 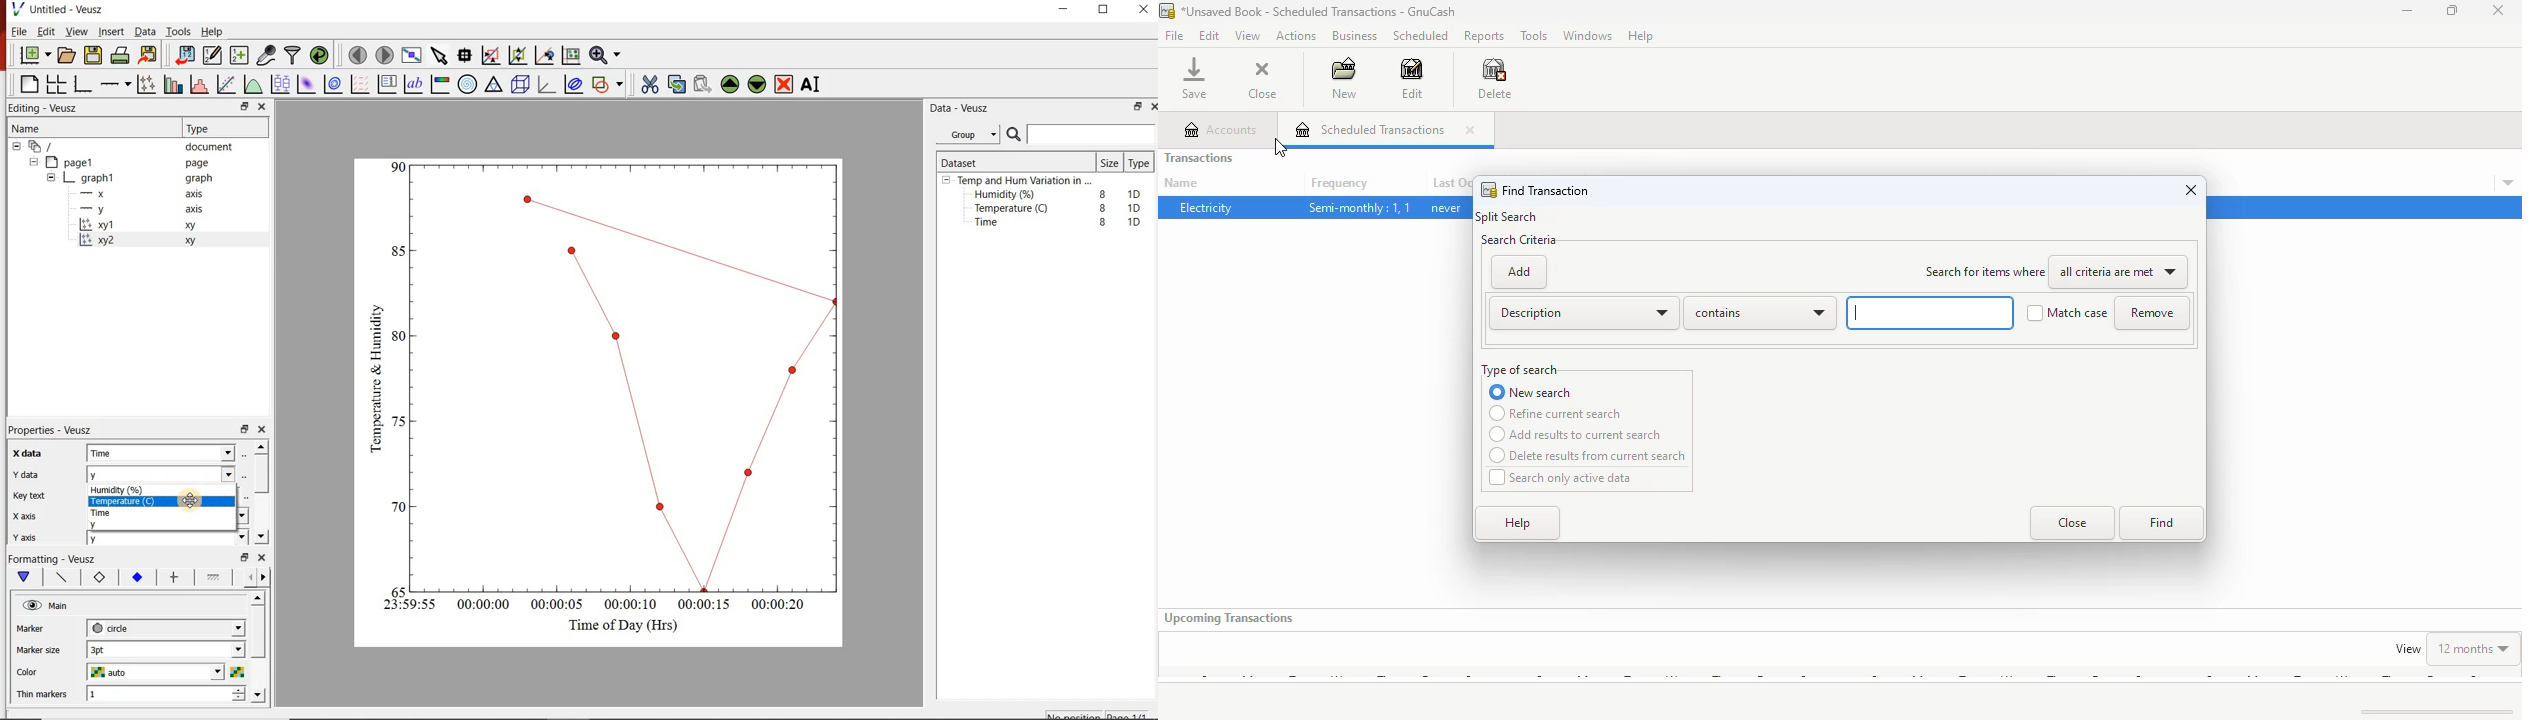 What do you see at coordinates (1081, 134) in the screenshot?
I see `Search bar` at bounding box center [1081, 134].